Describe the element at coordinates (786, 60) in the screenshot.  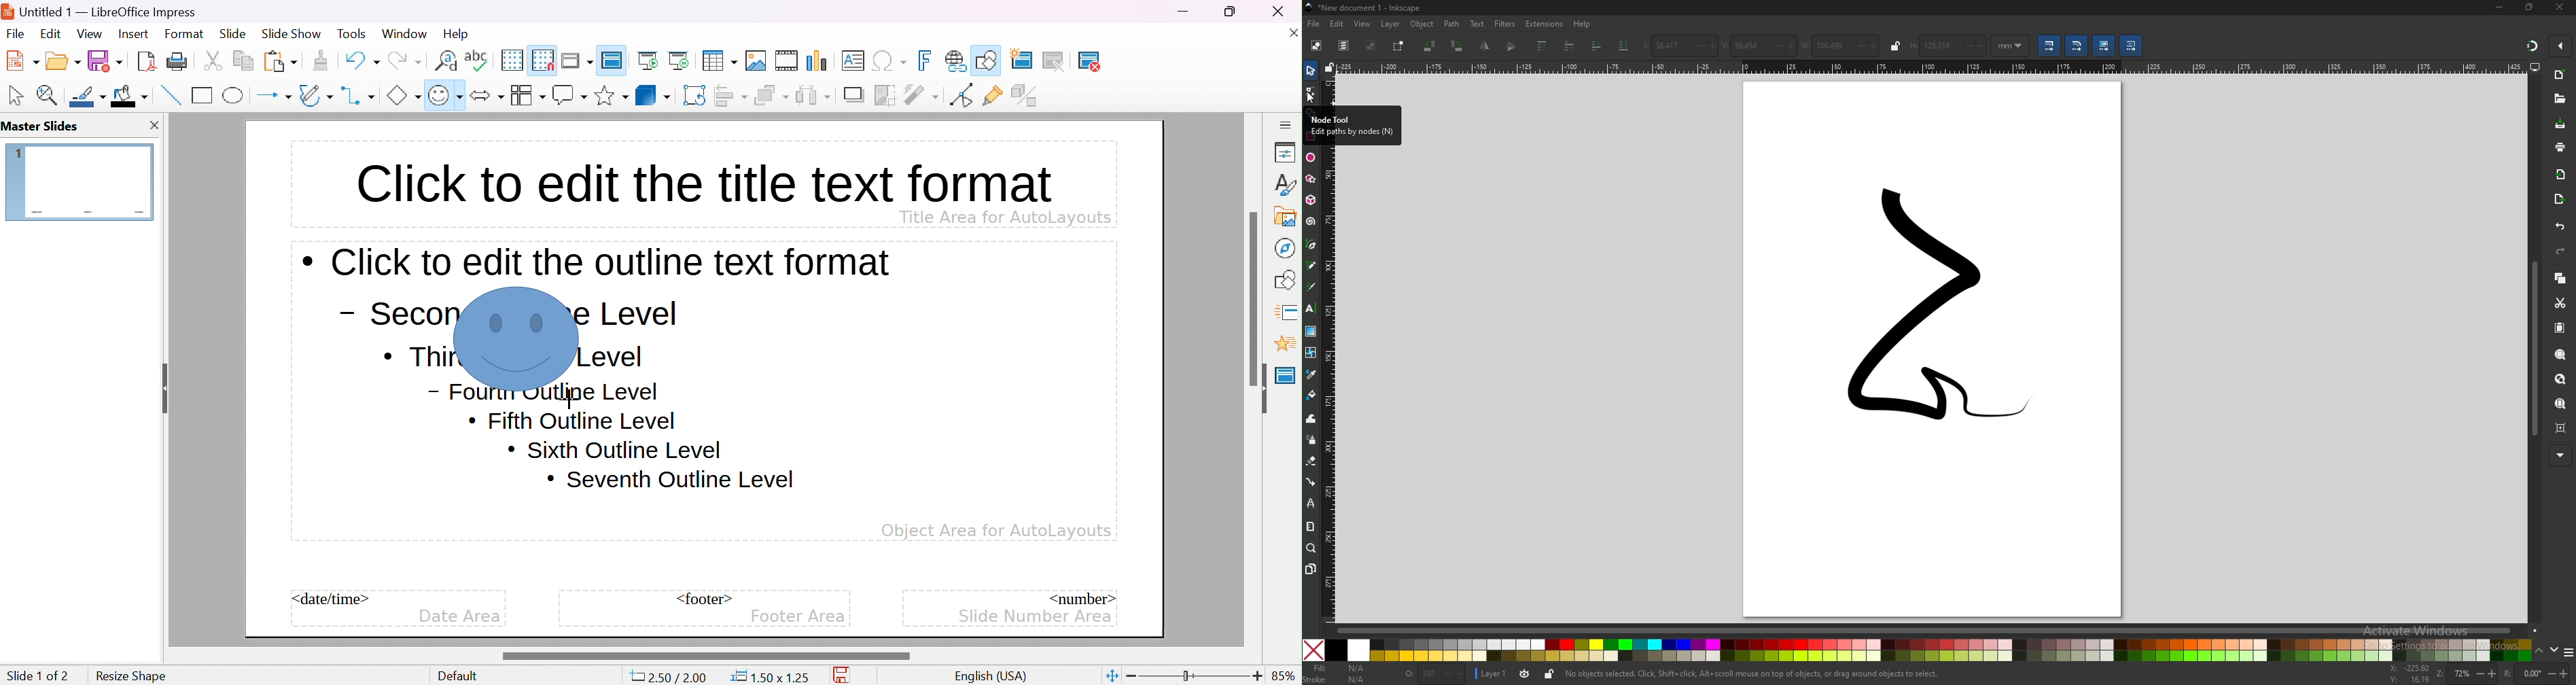
I see `insert audio or video` at that location.